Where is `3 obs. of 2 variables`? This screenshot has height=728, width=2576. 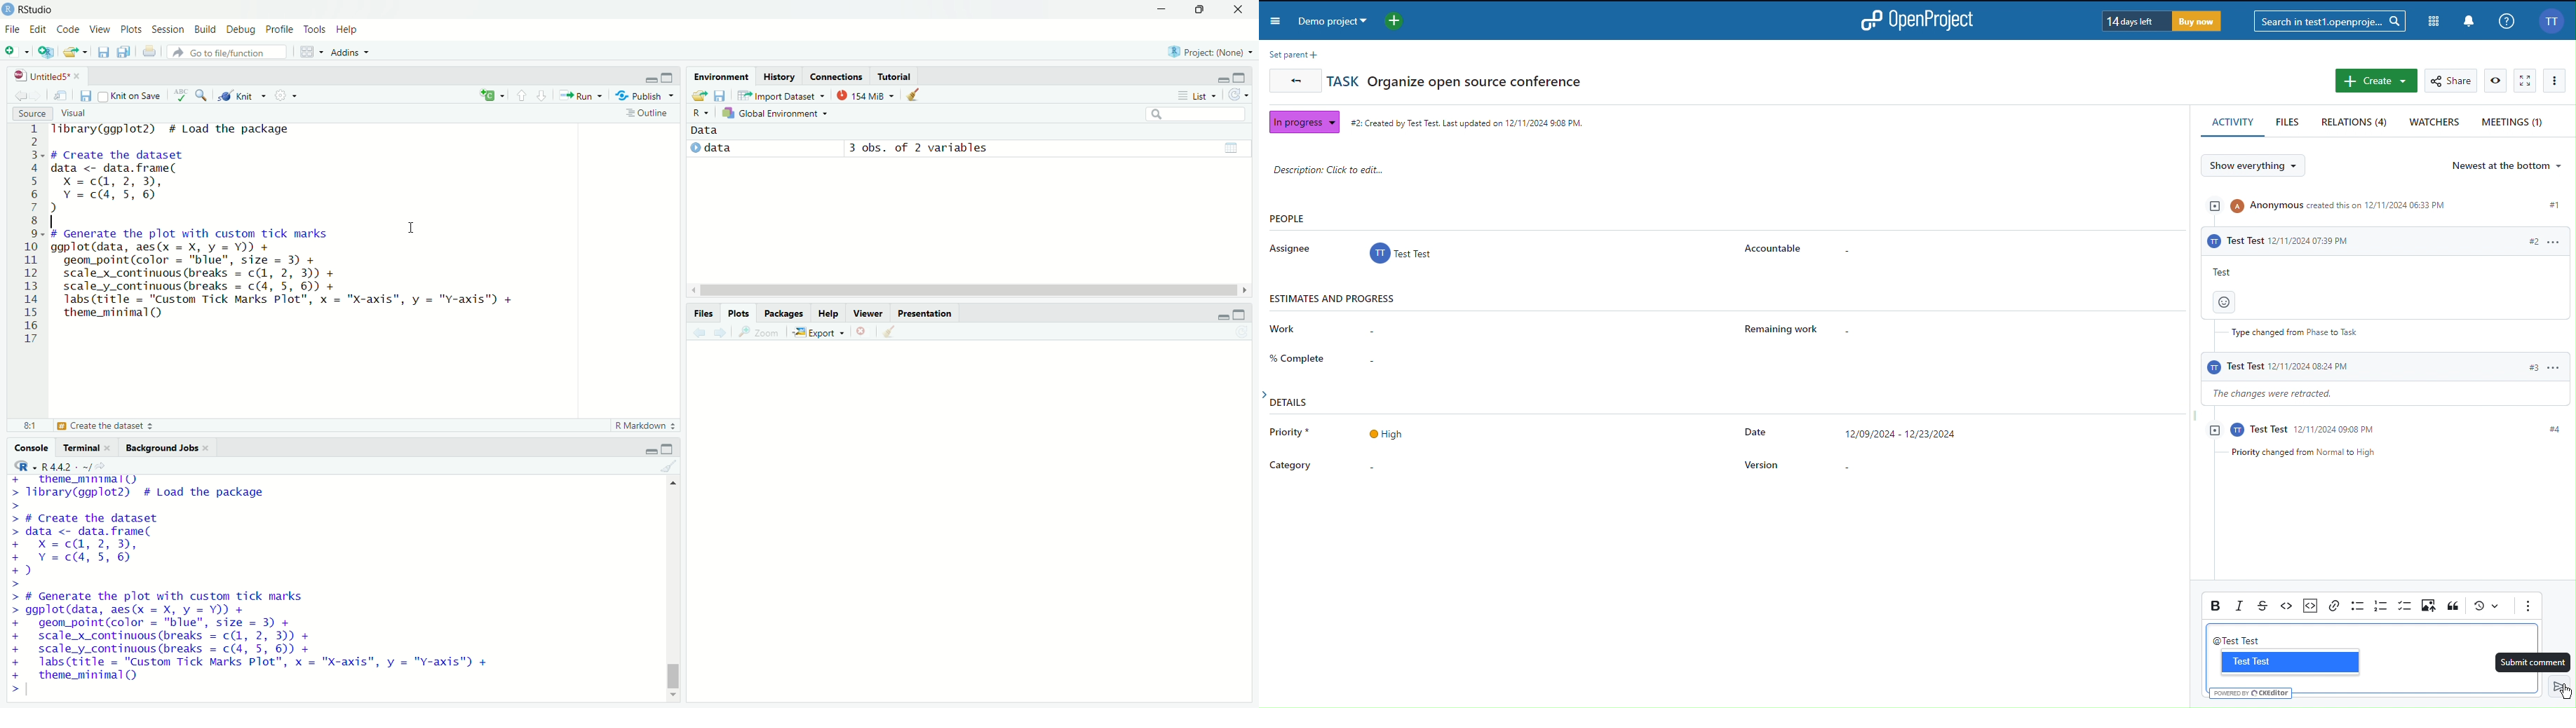
3 obs. of 2 variables is located at coordinates (924, 148).